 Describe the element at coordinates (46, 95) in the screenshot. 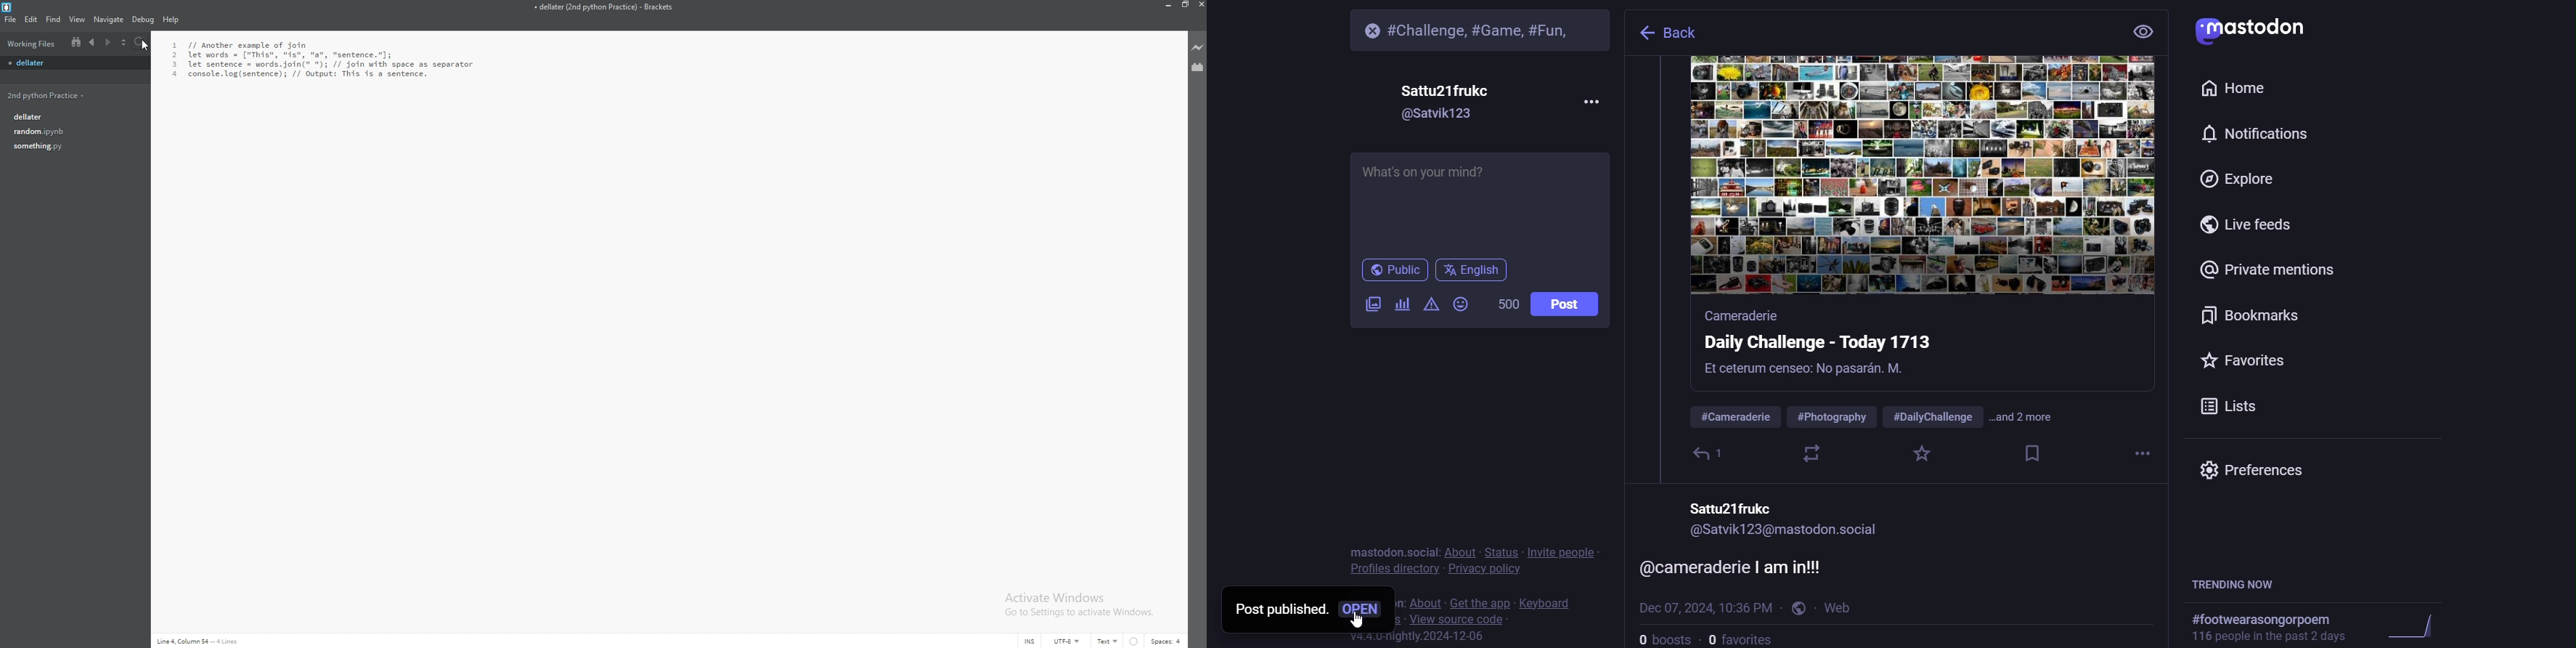

I see `2nd python practice` at that location.